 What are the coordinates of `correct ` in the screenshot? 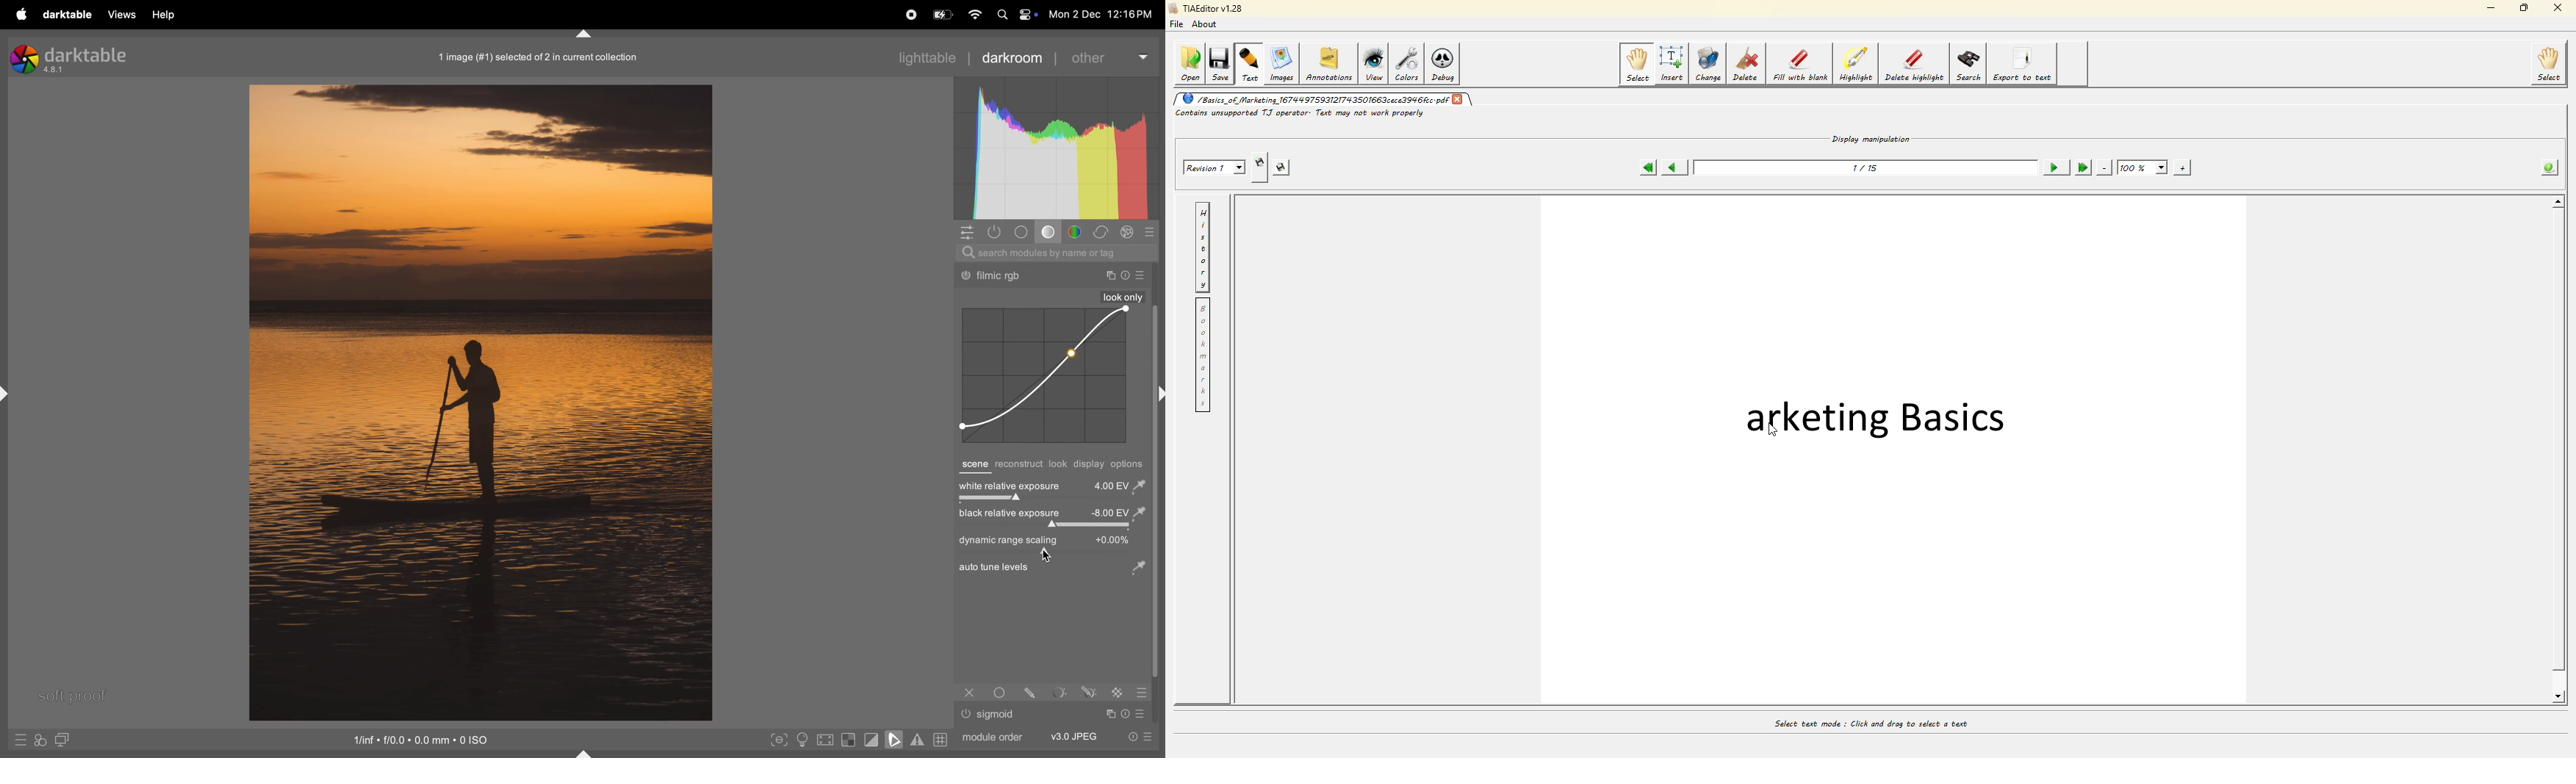 It's located at (1101, 233).